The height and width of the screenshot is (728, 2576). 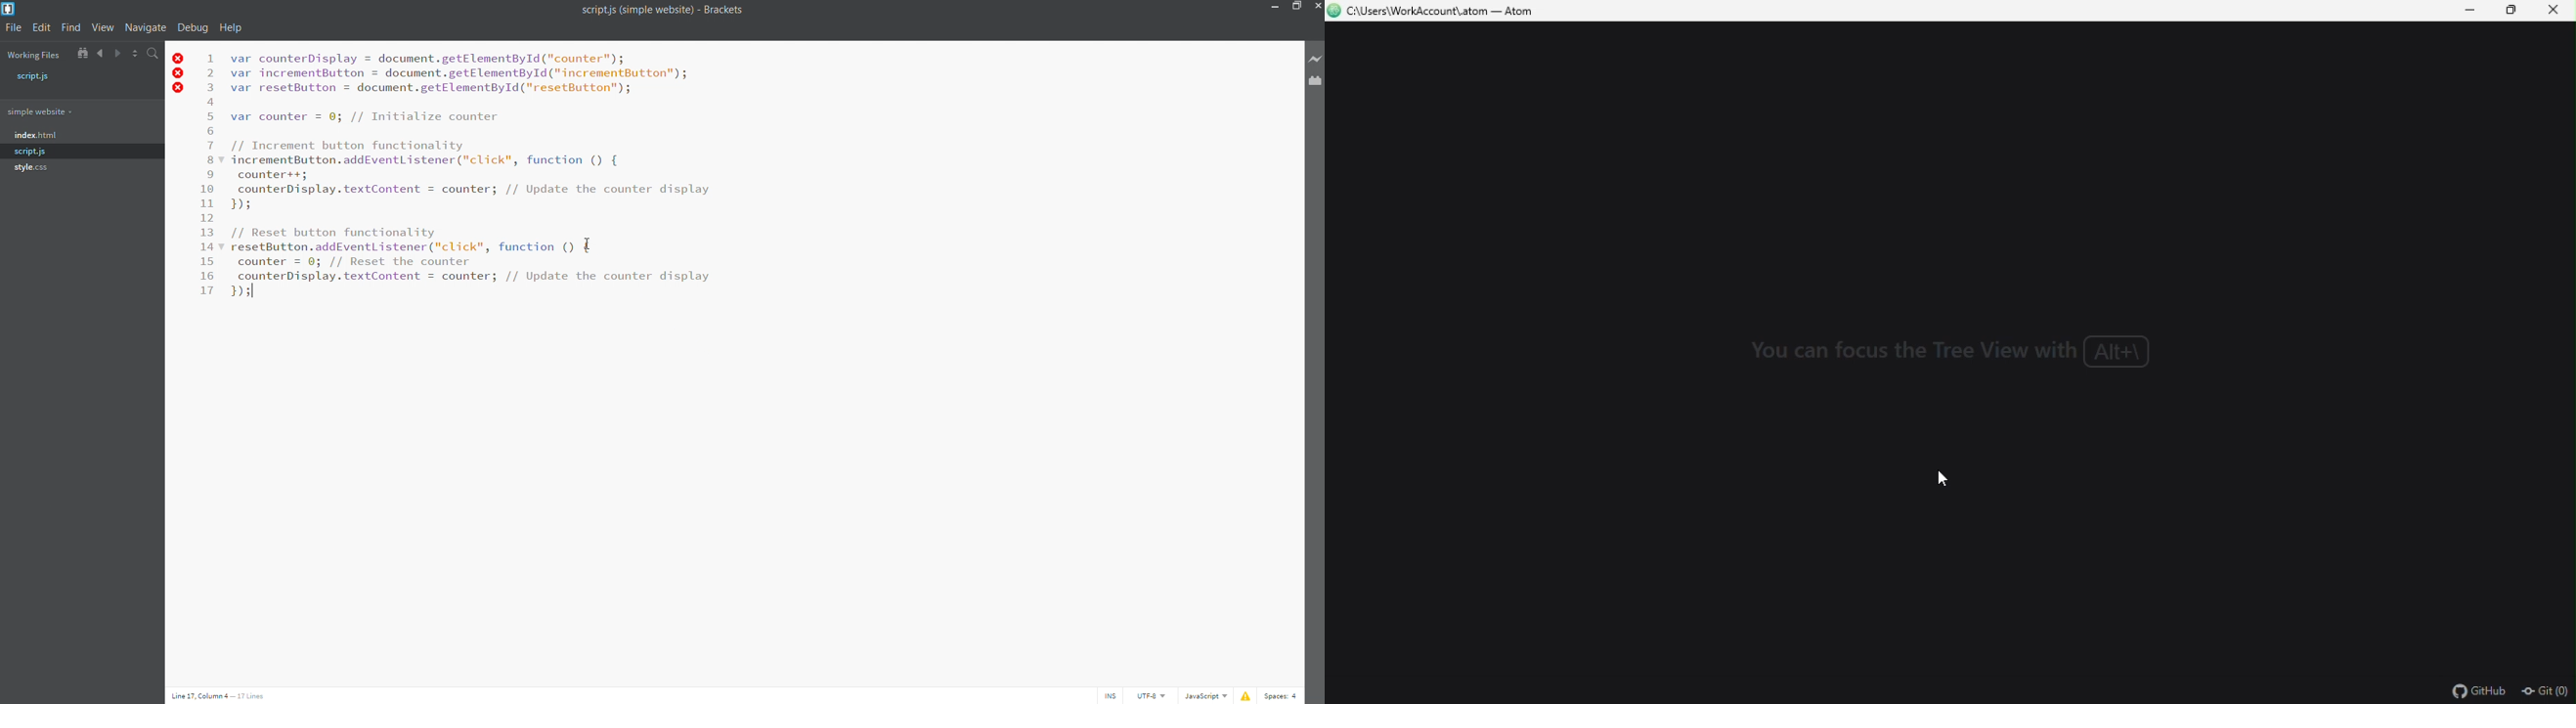 What do you see at coordinates (494, 179) in the screenshot?
I see `code editor` at bounding box center [494, 179].